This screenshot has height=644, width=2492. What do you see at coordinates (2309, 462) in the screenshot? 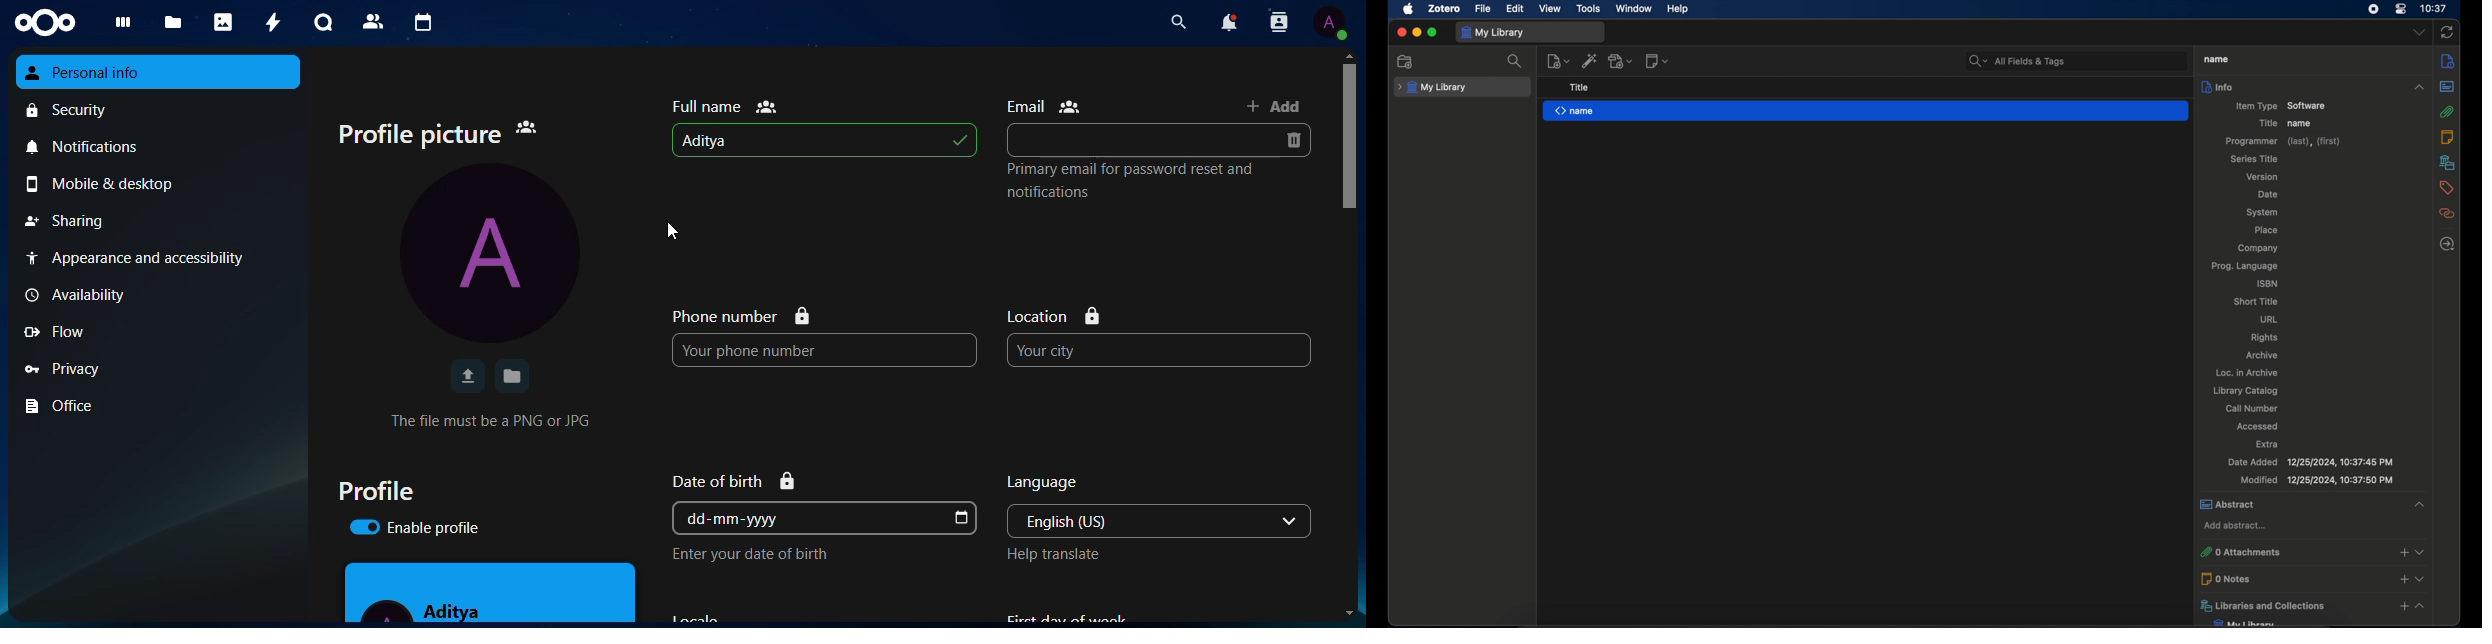
I see `date added` at bounding box center [2309, 462].